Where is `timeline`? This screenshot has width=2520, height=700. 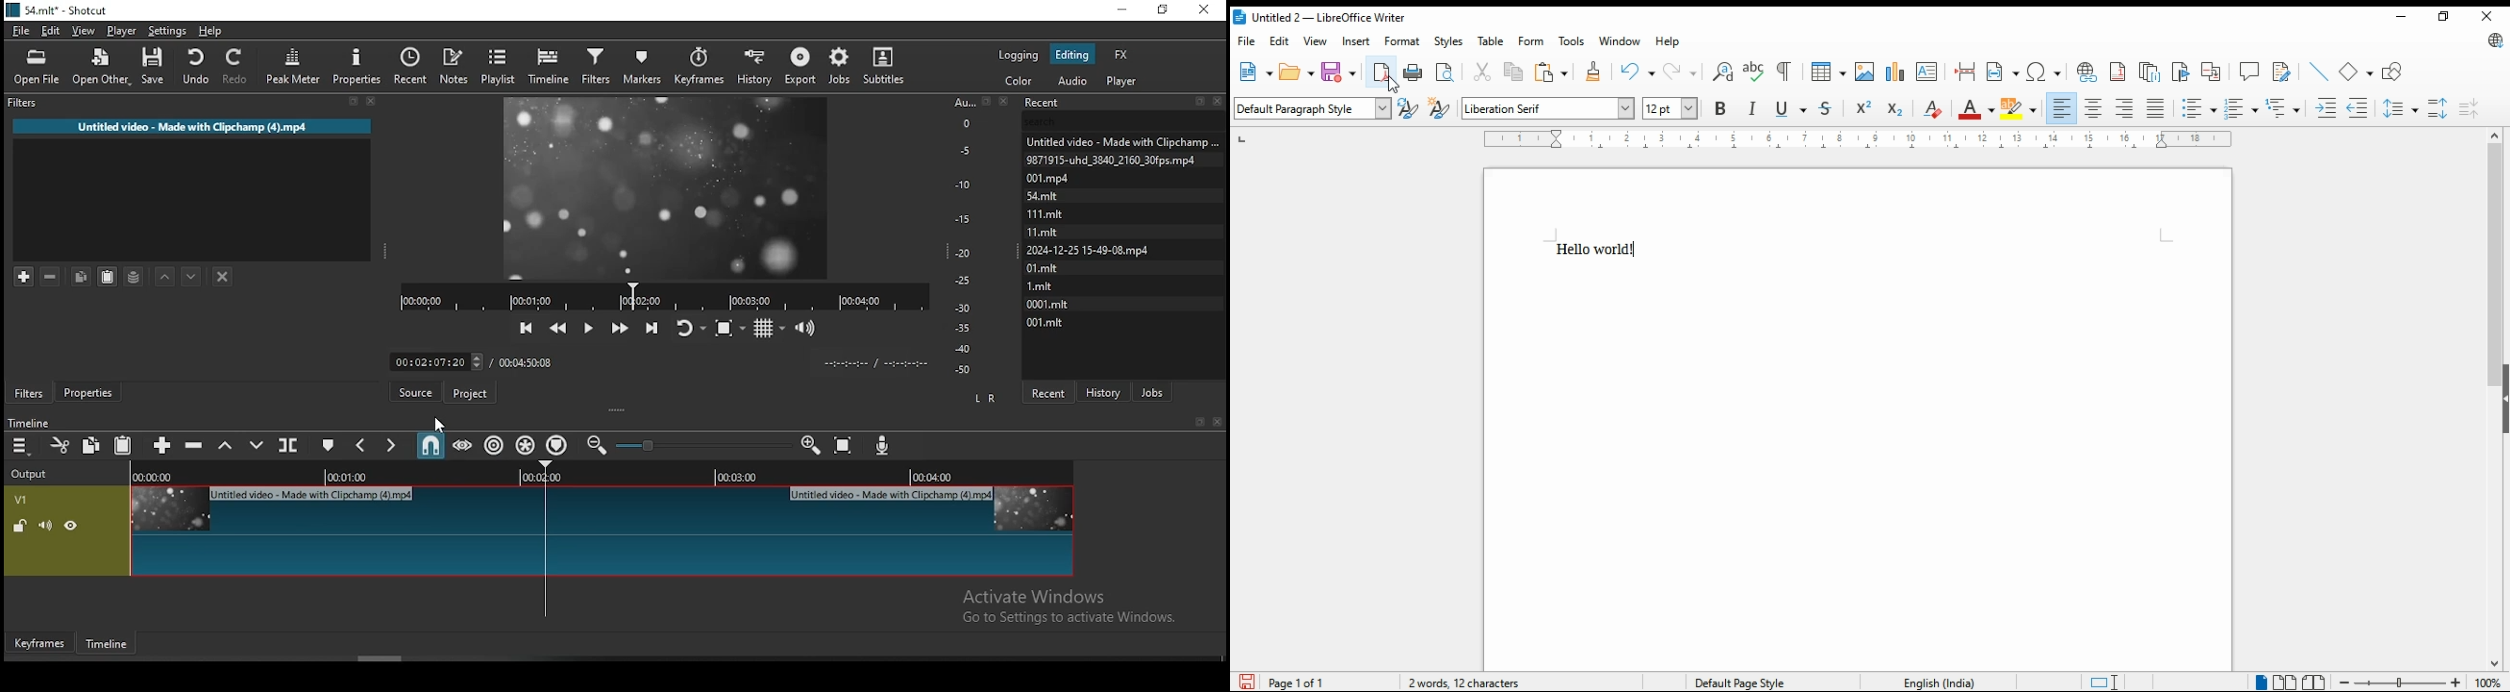 timeline is located at coordinates (30, 423).